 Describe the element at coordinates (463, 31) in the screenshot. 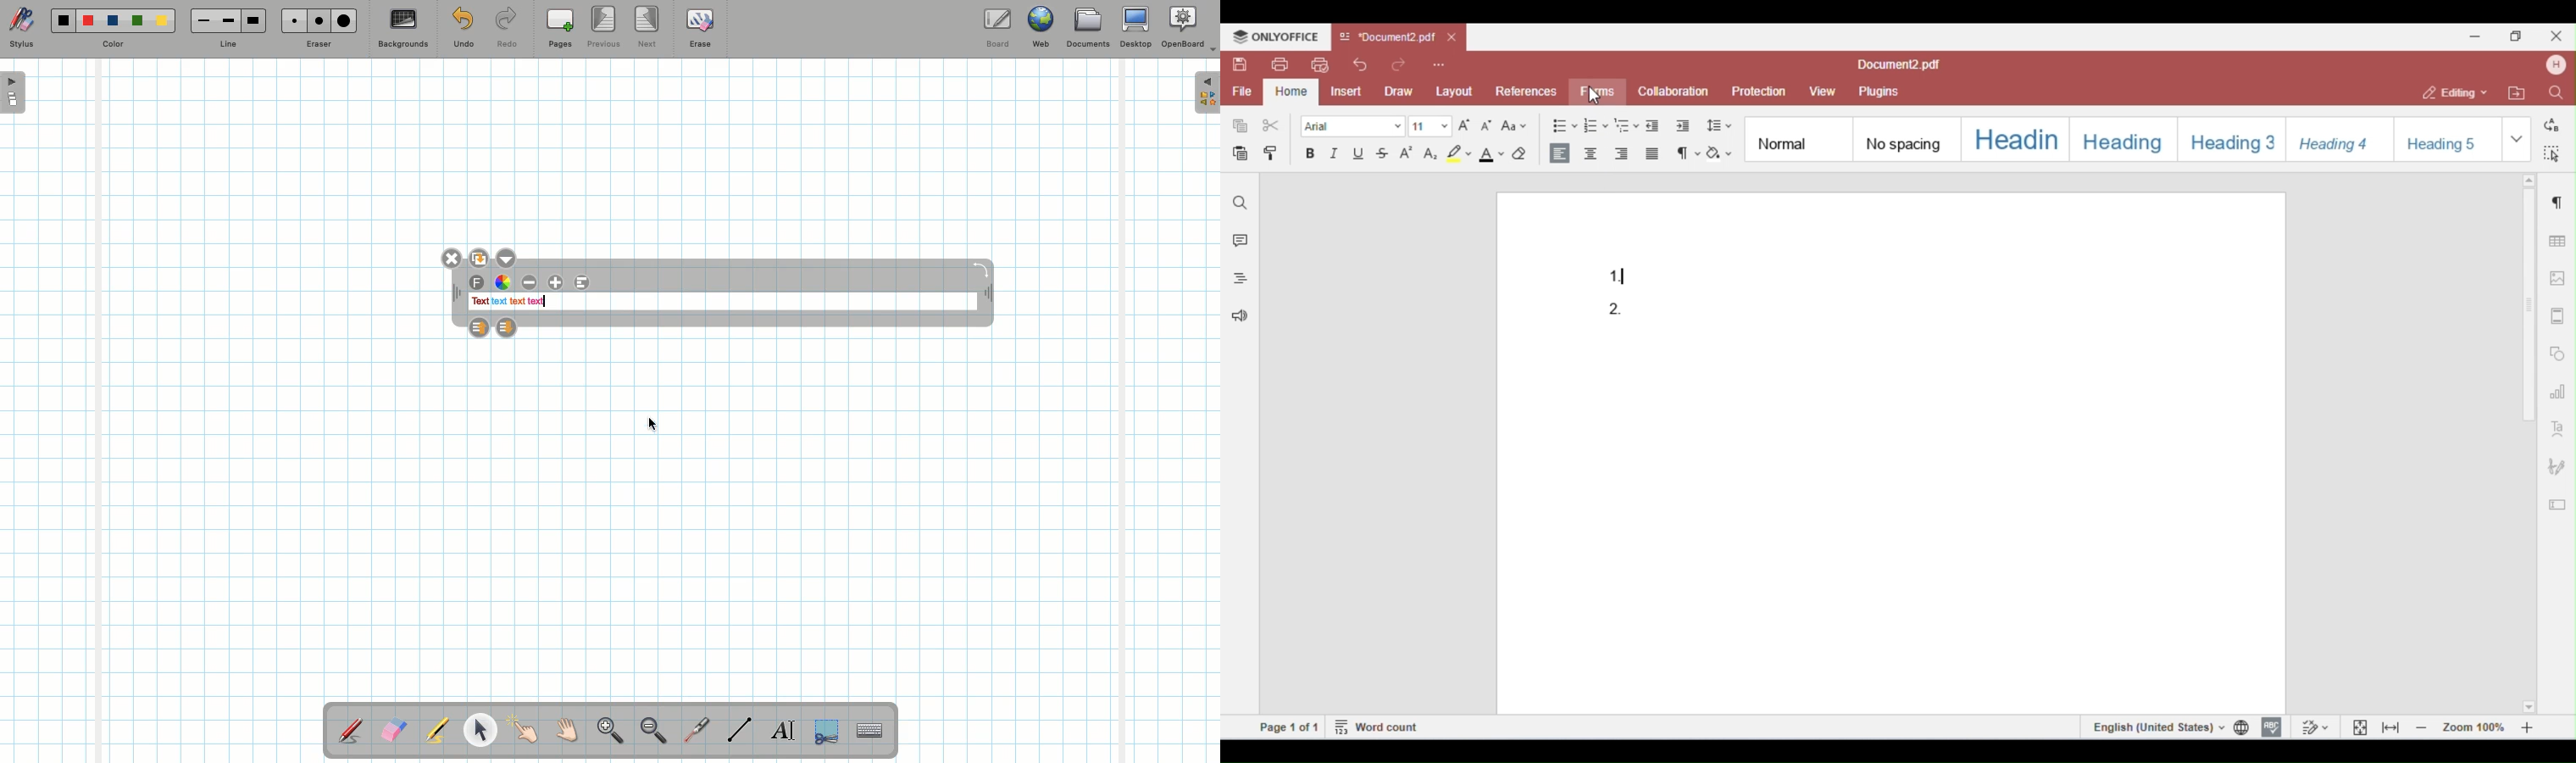

I see `Undo` at that location.